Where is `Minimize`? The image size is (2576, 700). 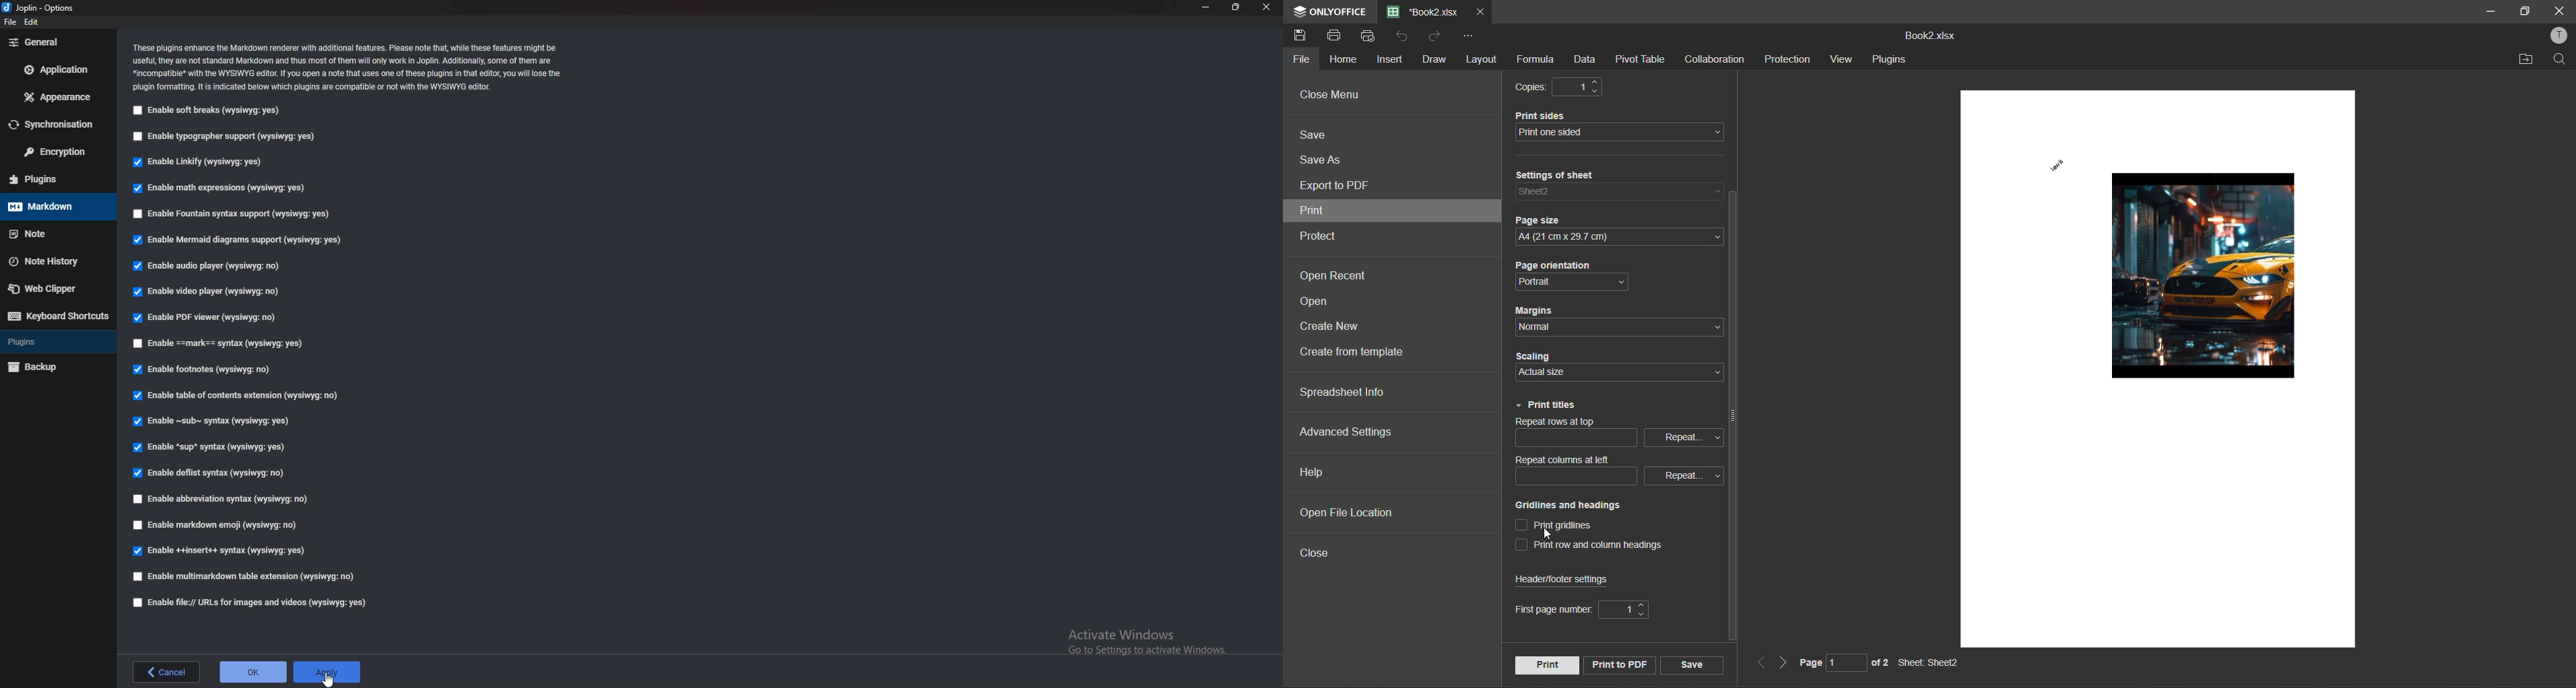 Minimize is located at coordinates (1206, 7).